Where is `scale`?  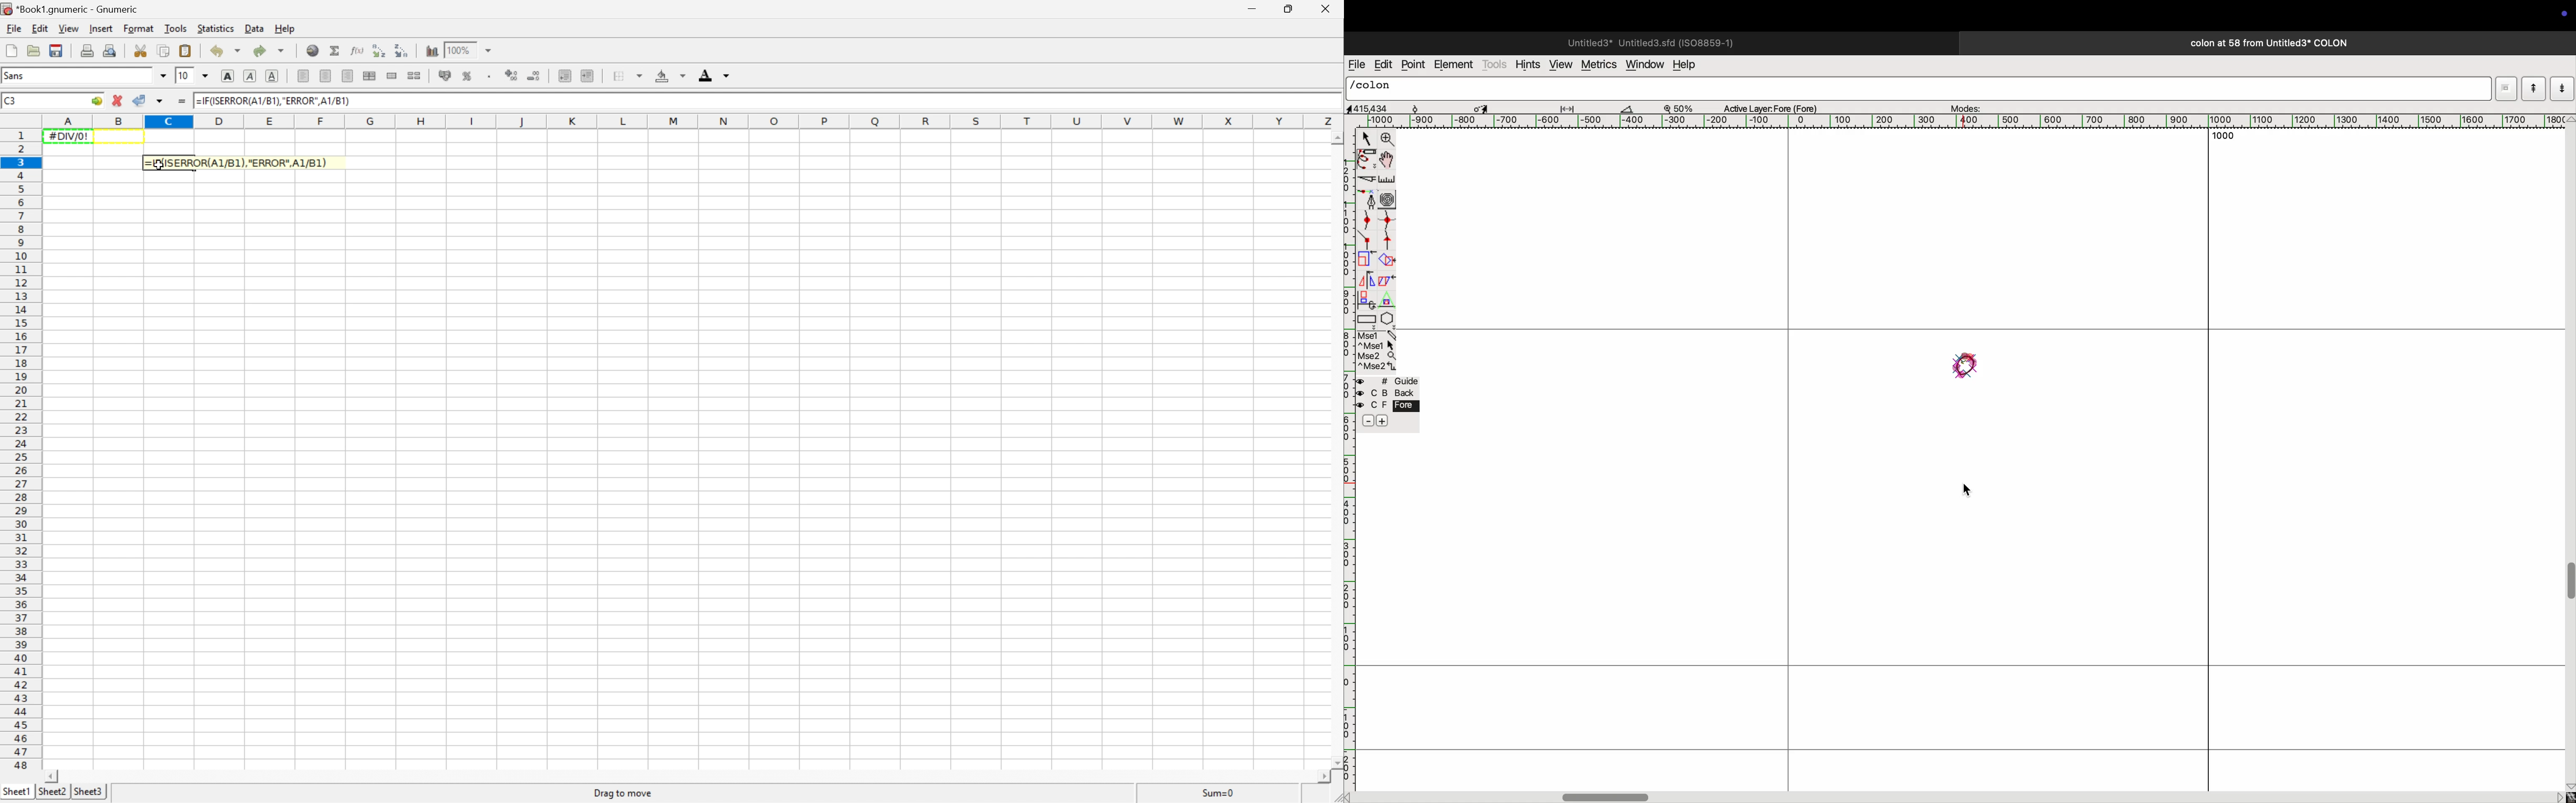 scale is located at coordinates (1387, 180).